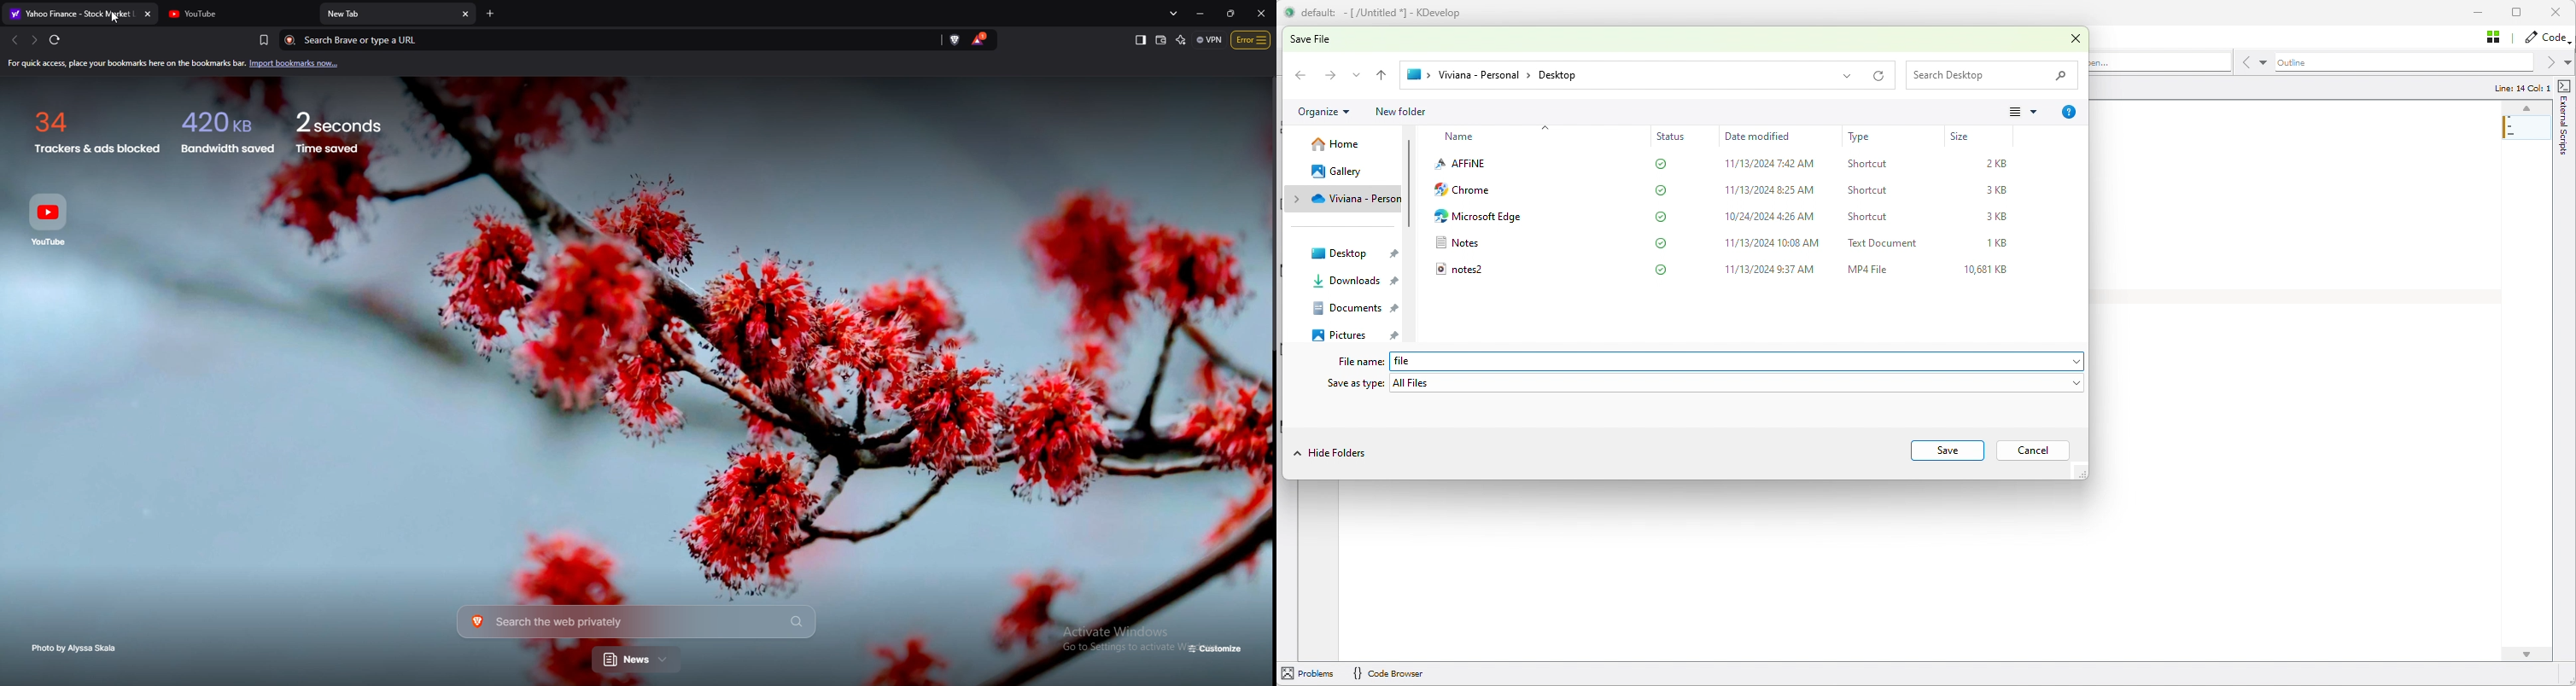 The width and height of the screenshot is (2576, 700). I want to click on Save as type:, so click(1354, 382).